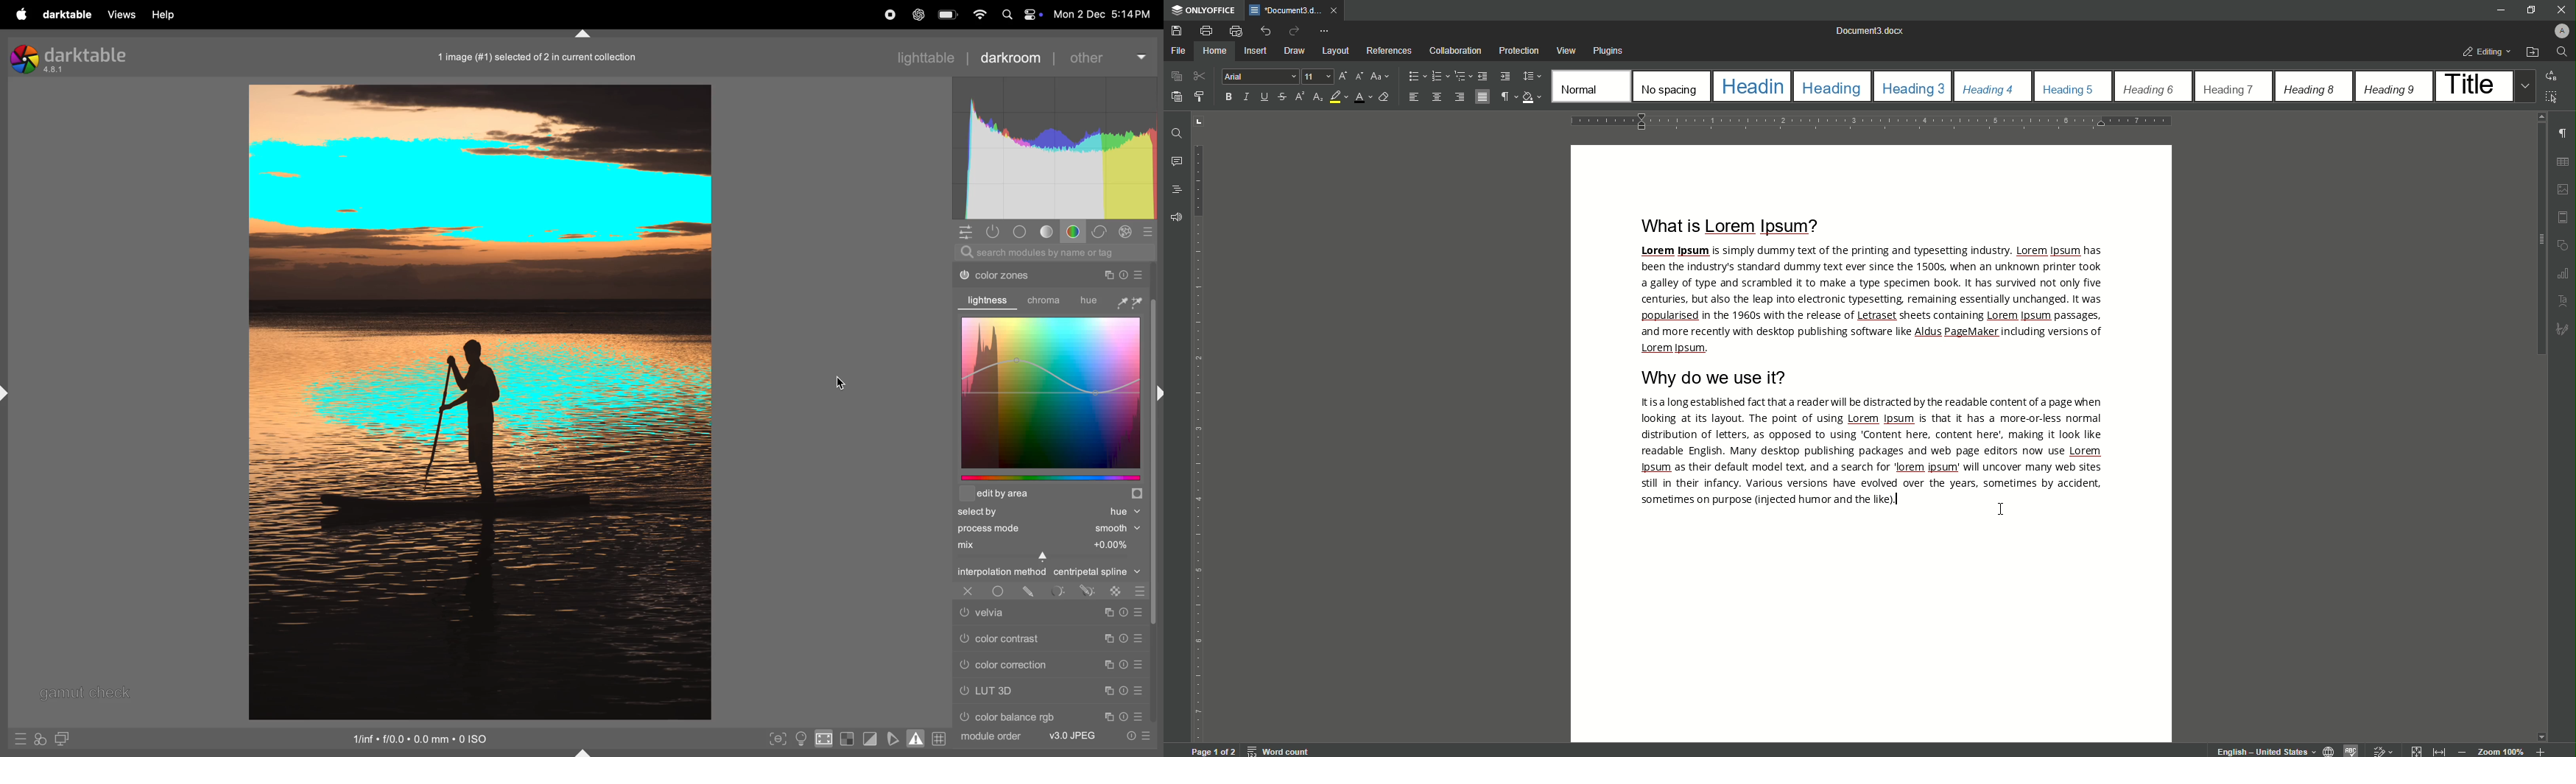 Image resolution: width=2576 pixels, height=784 pixels. What do you see at coordinates (1381, 77) in the screenshot?
I see `Change case` at bounding box center [1381, 77].